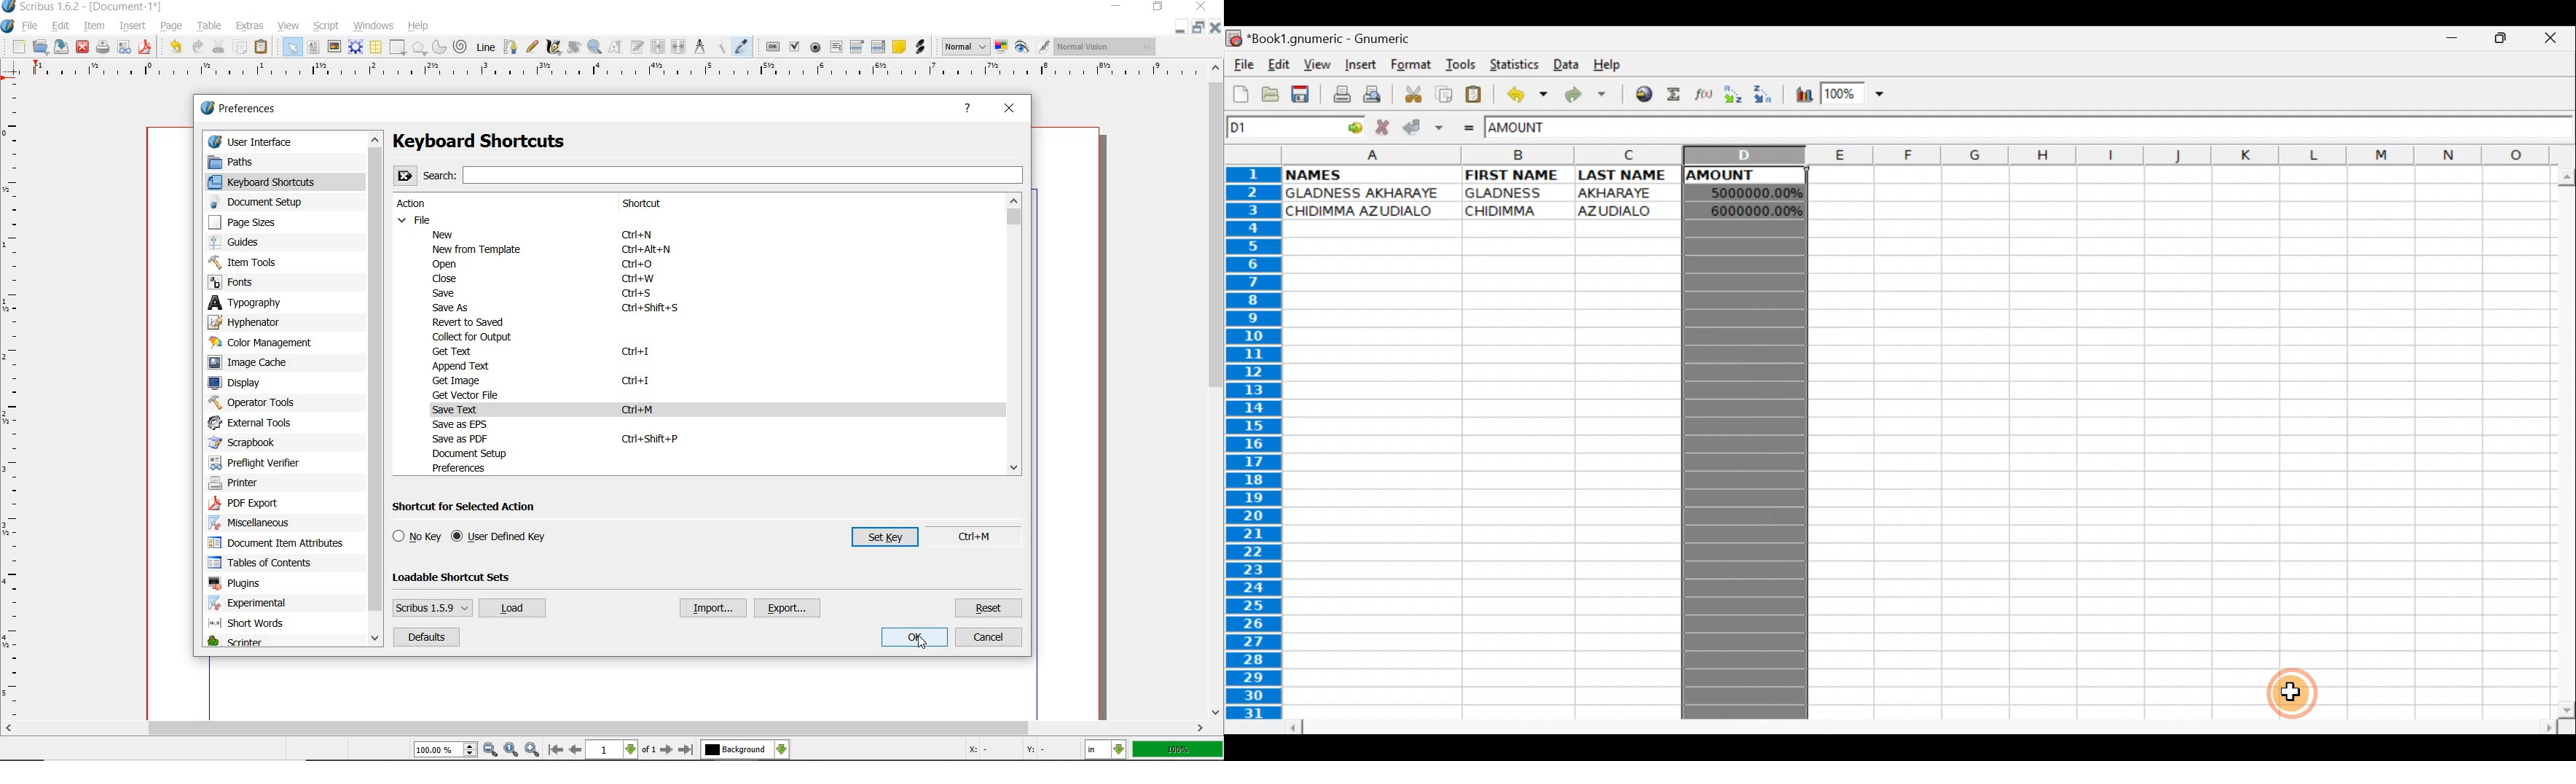 This screenshot has height=784, width=2576. What do you see at coordinates (788, 609) in the screenshot?
I see `export` at bounding box center [788, 609].